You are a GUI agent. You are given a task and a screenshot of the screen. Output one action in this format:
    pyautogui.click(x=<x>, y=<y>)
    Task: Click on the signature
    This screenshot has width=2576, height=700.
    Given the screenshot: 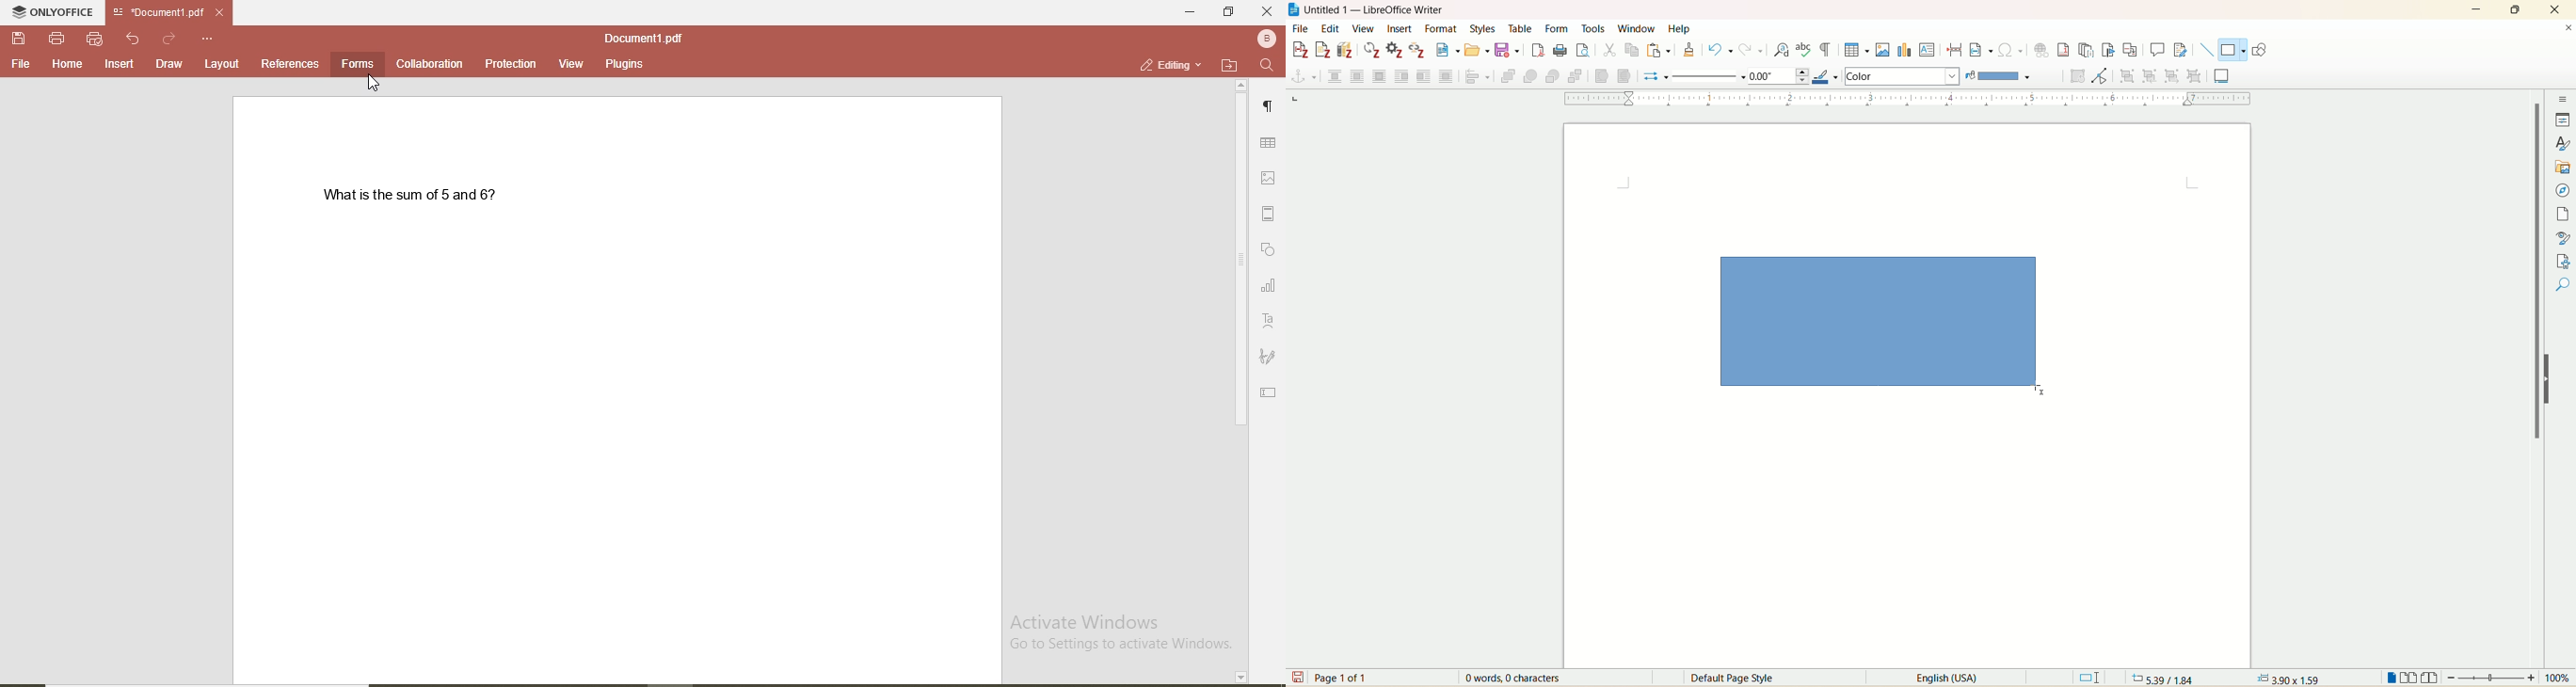 What is the action you would take?
    pyautogui.click(x=1270, y=359)
    